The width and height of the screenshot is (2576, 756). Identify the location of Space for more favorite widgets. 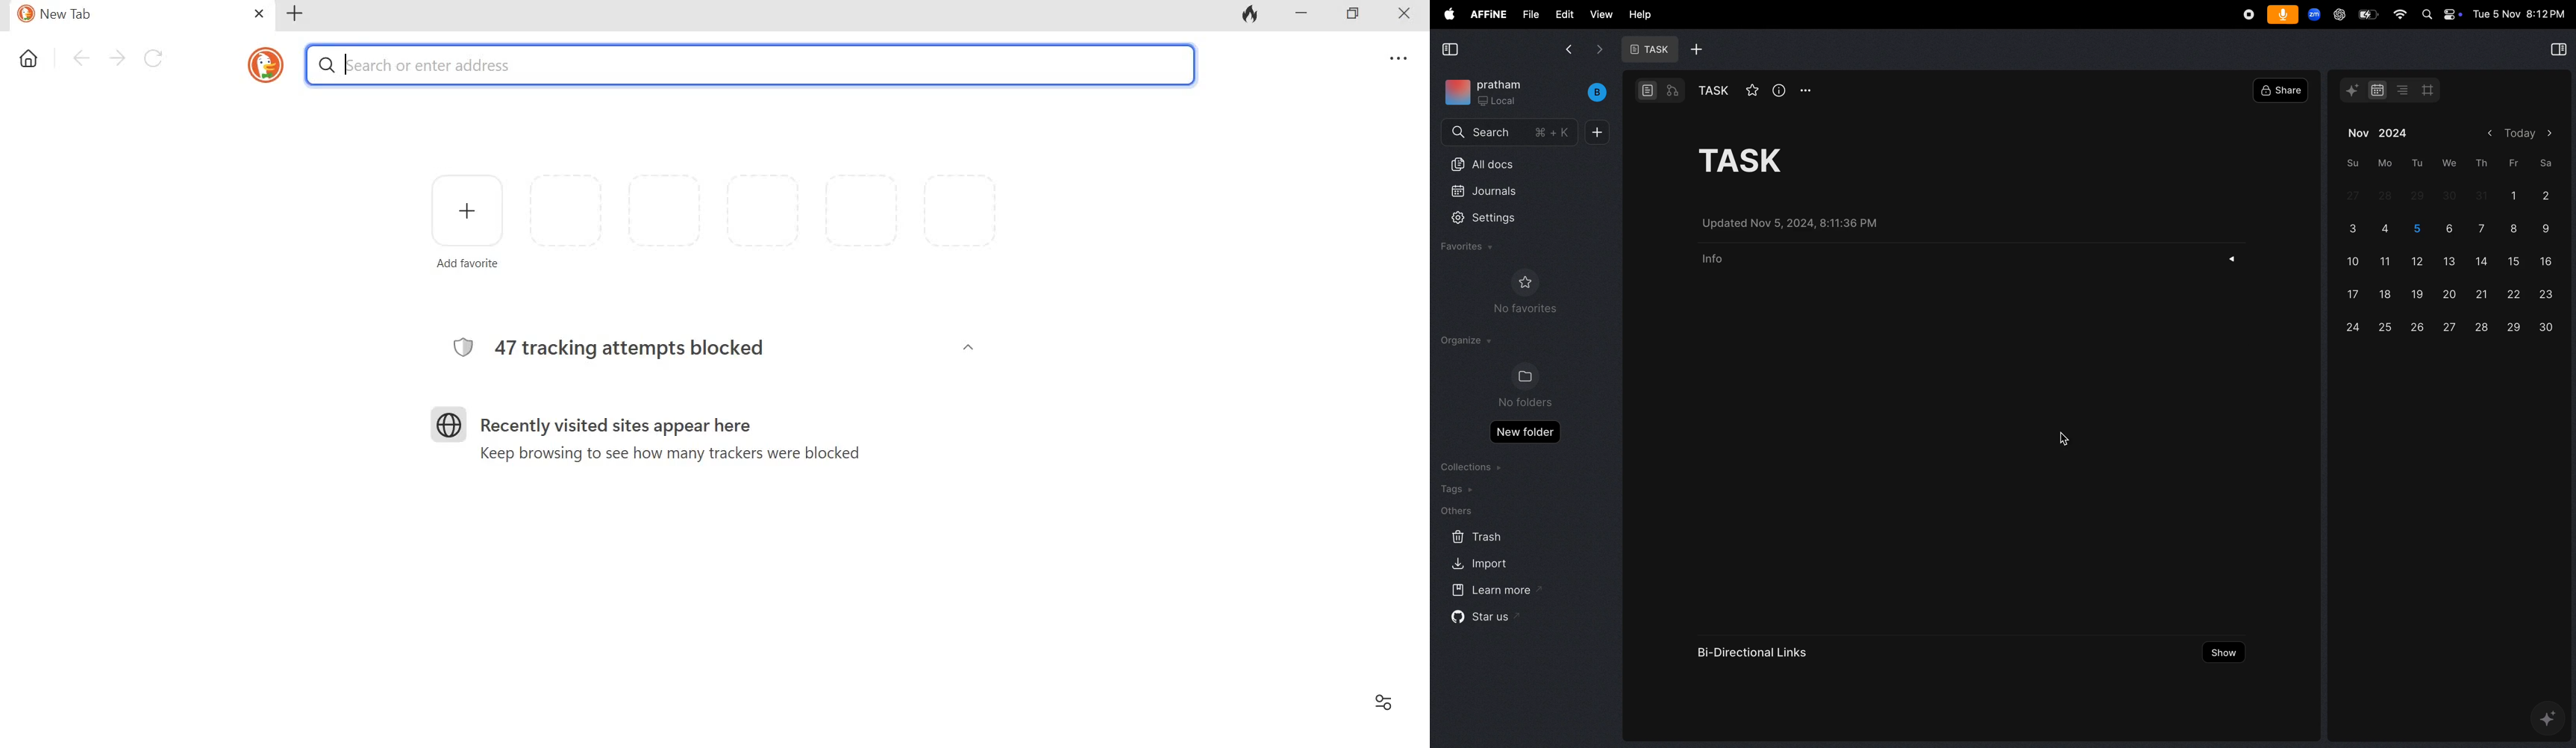
(763, 211).